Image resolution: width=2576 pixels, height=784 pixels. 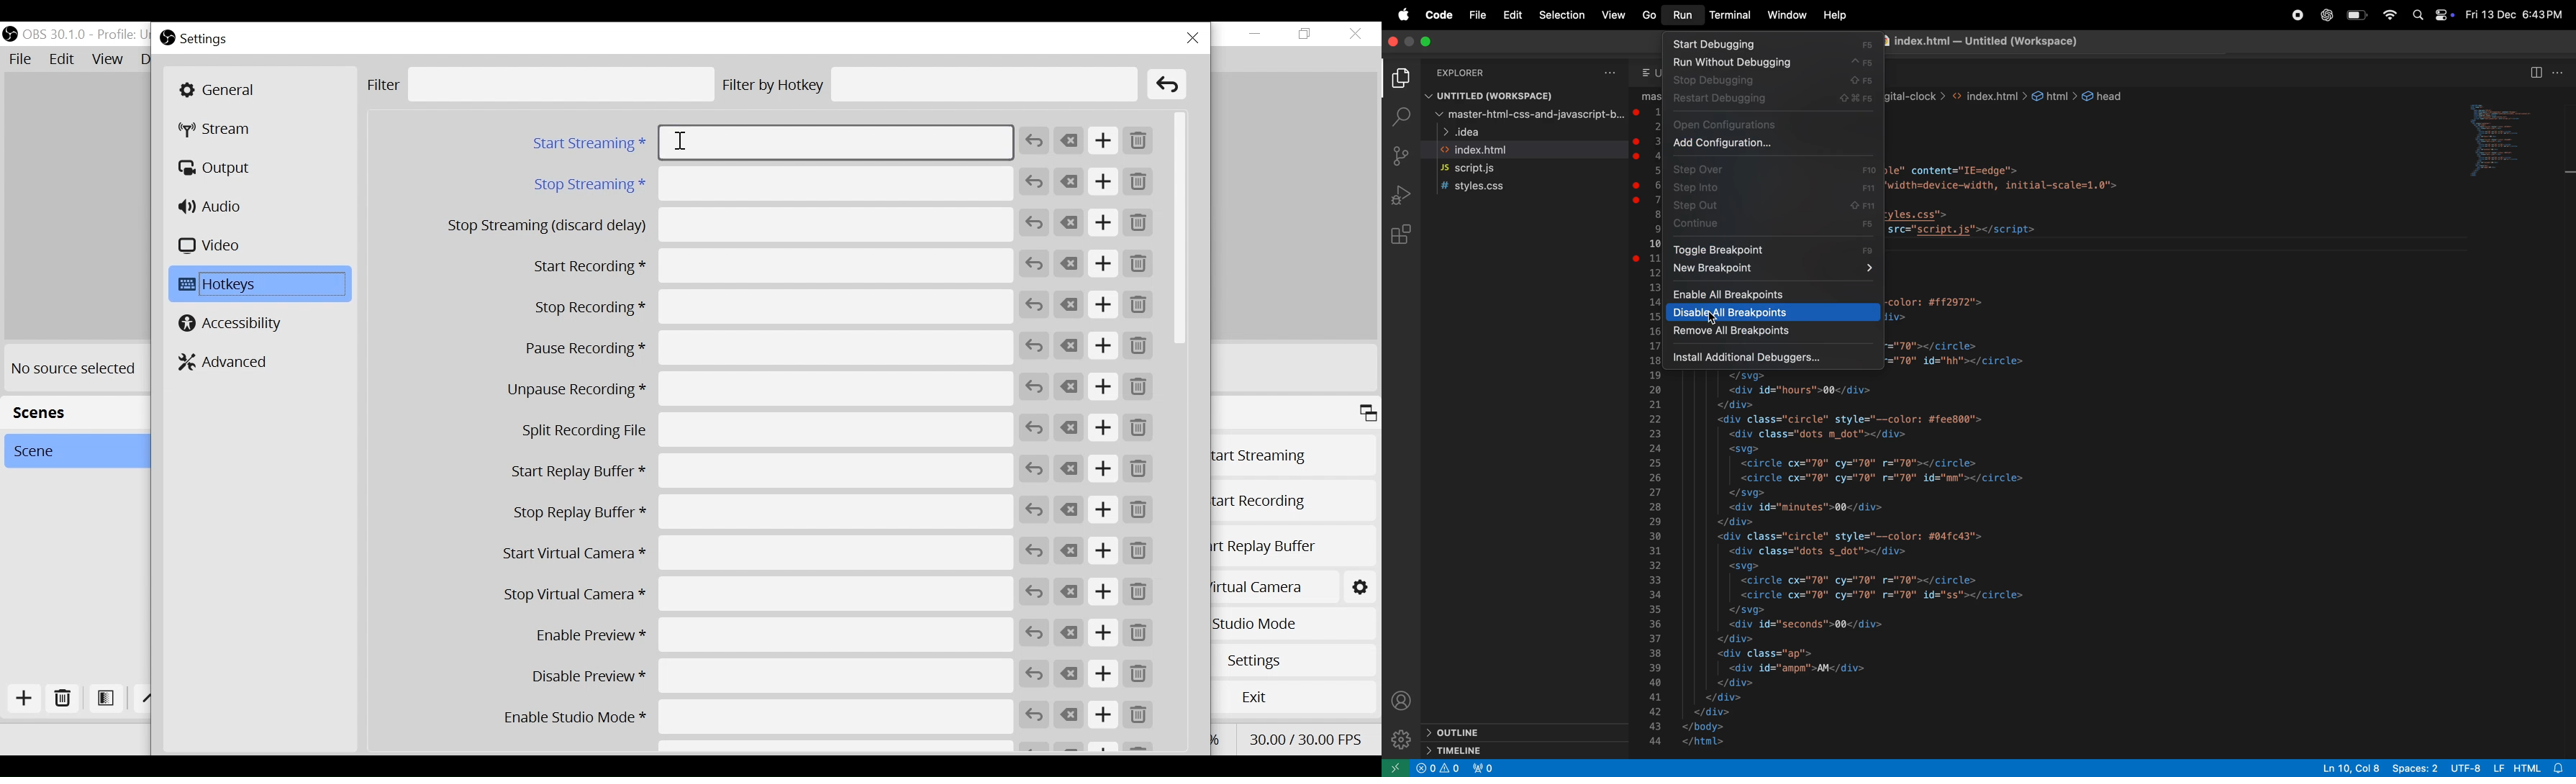 I want to click on Maximize, so click(x=1367, y=414).